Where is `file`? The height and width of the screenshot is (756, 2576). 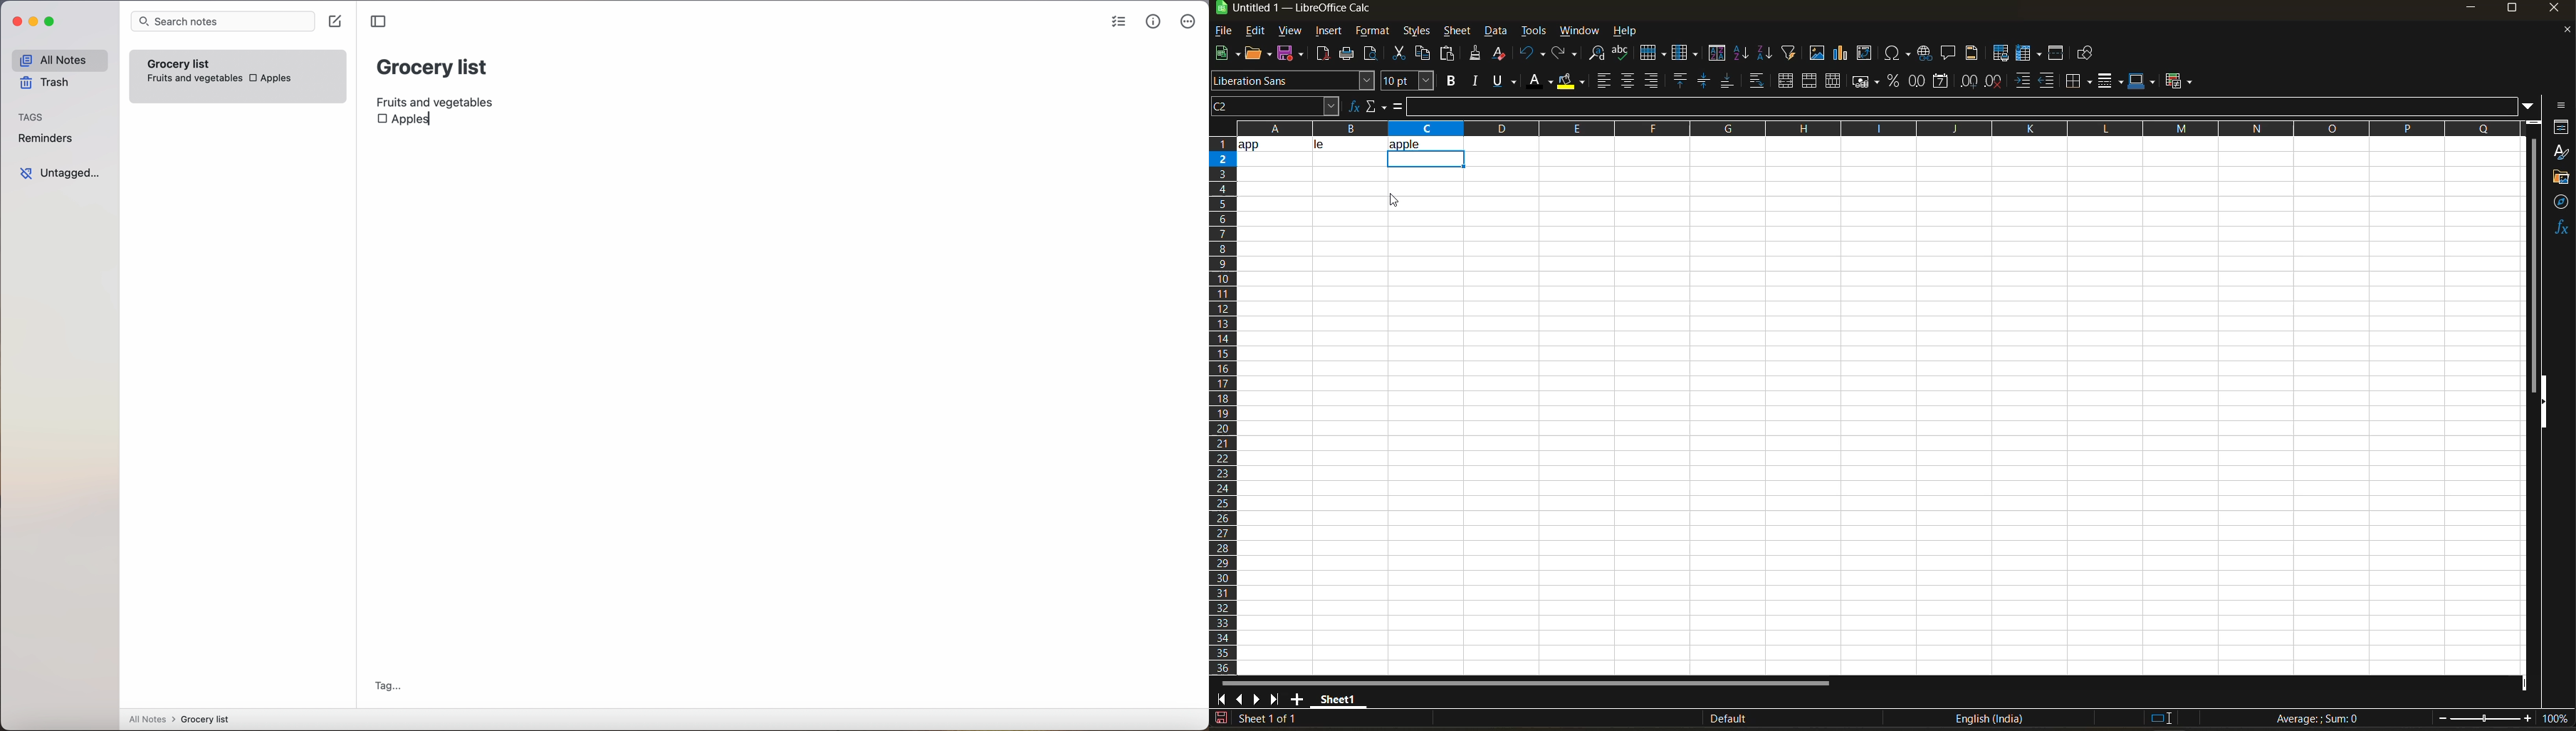
file is located at coordinates (1228, 32).